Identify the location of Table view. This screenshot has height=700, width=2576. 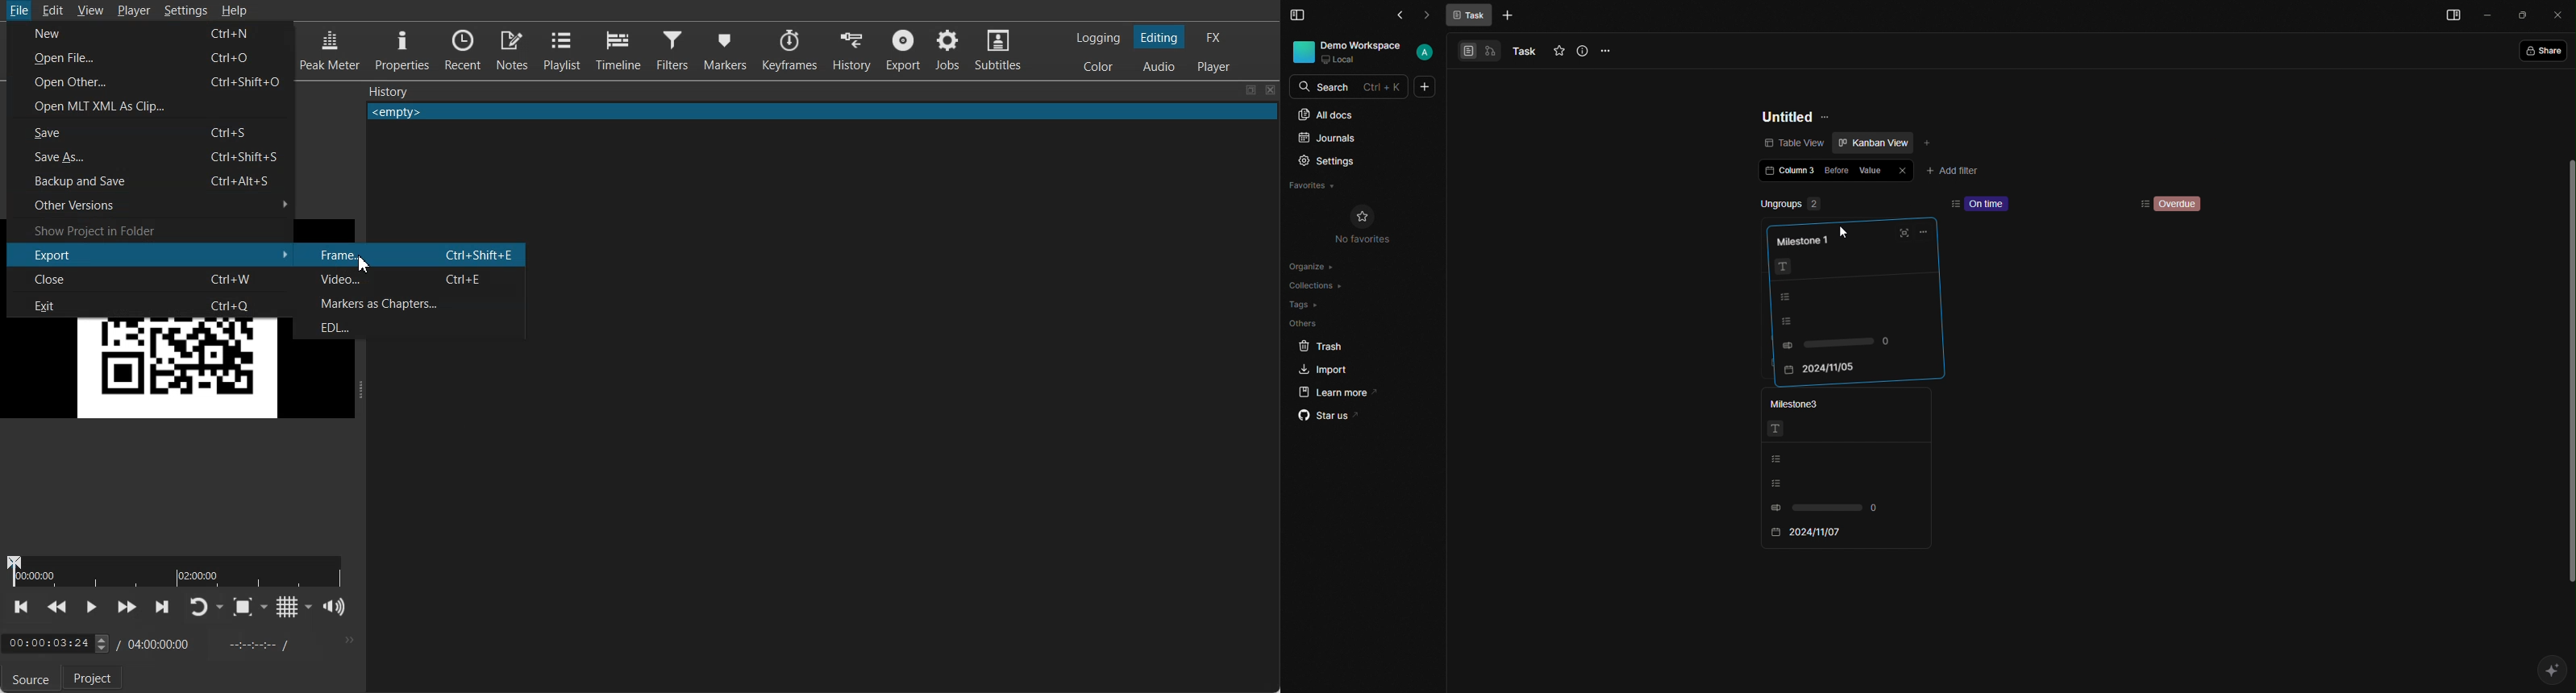
(1777, 143).